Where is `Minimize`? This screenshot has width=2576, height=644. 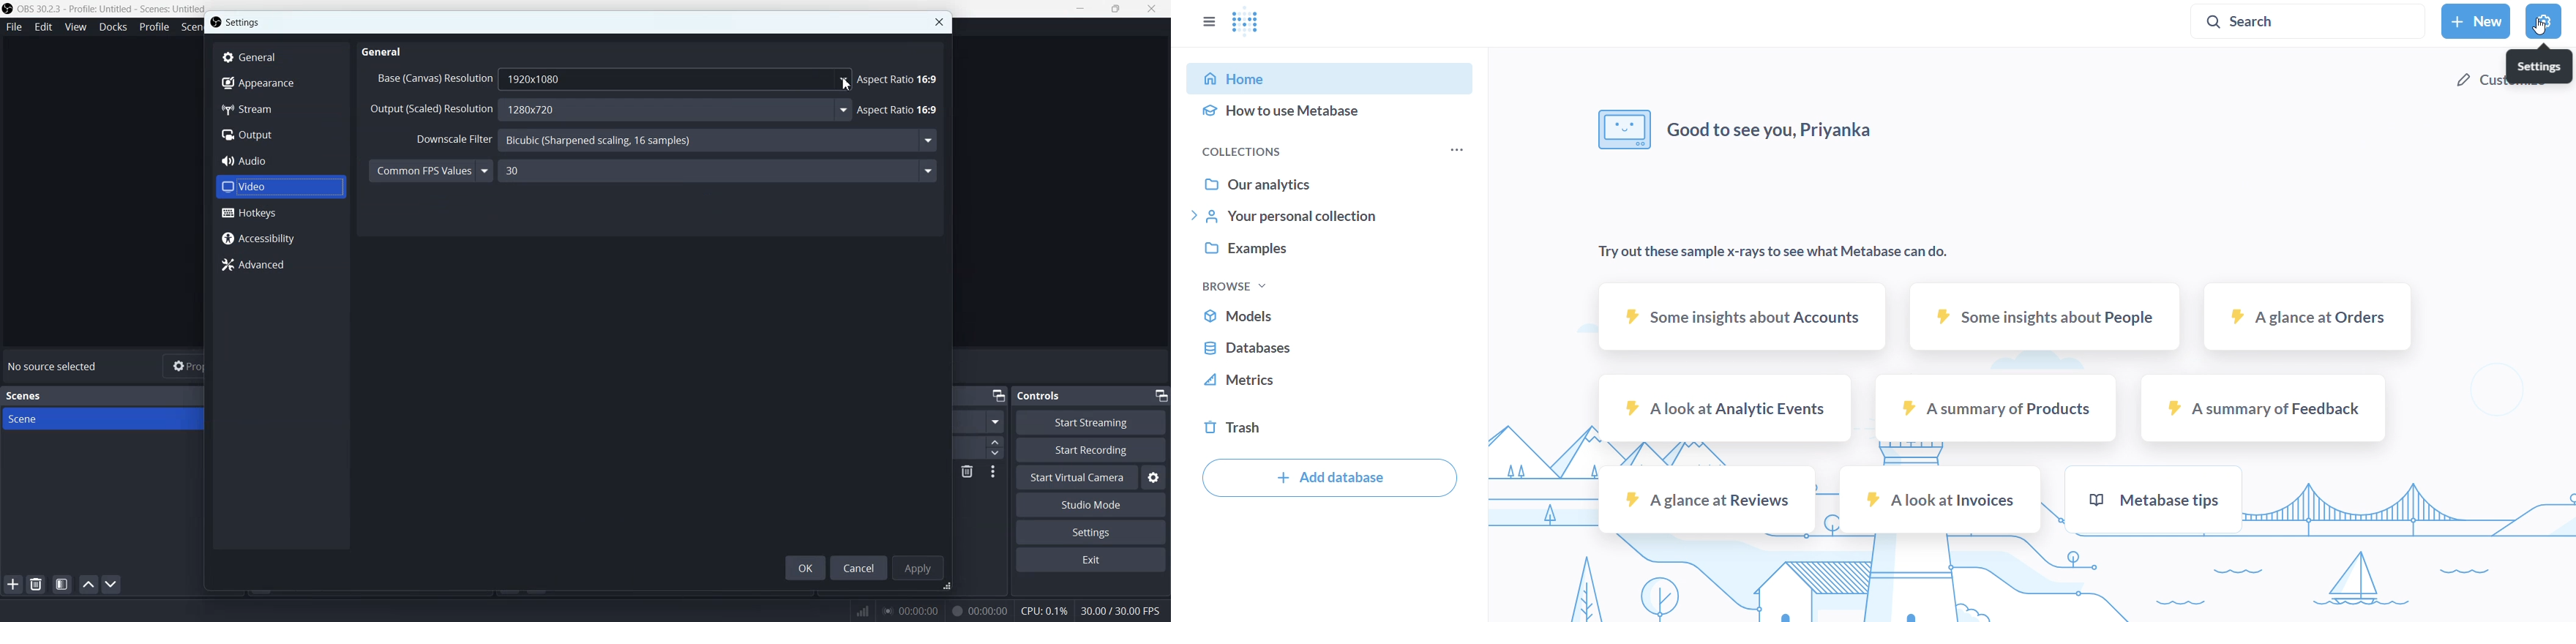 Minimize is located at coordinates (1160, 395).